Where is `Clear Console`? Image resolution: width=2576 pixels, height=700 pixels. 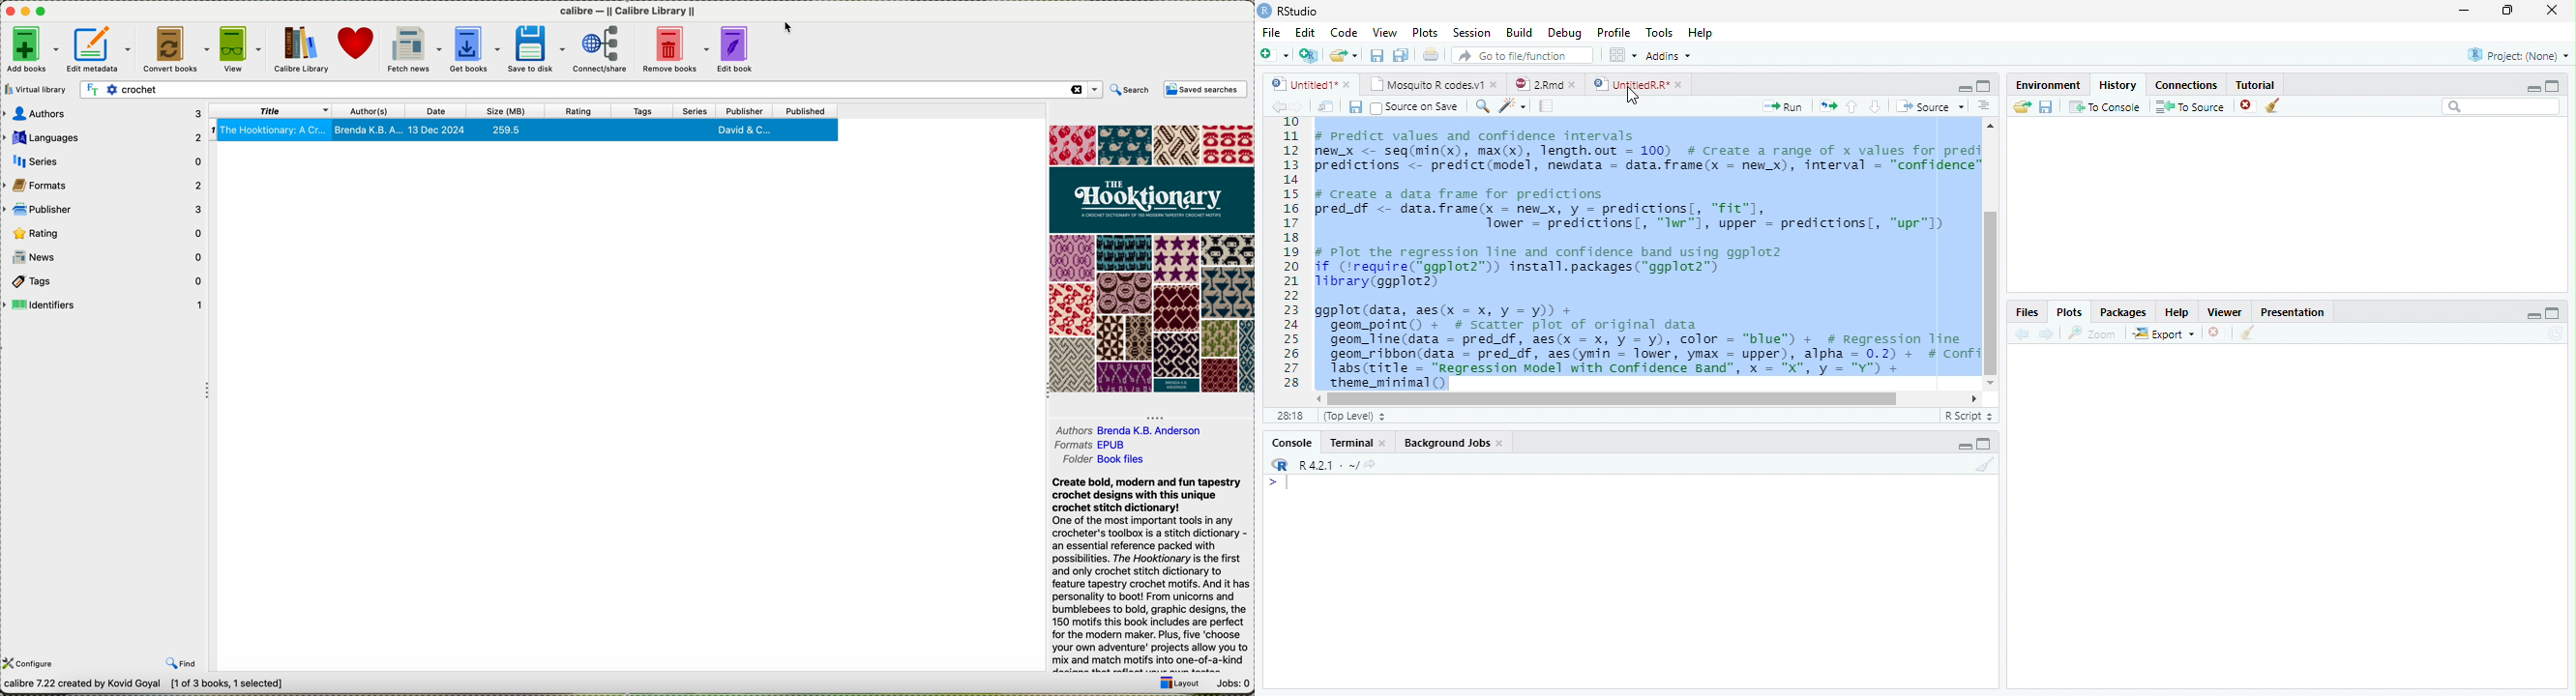 Clear Console is located at coordinates (2273, 105).